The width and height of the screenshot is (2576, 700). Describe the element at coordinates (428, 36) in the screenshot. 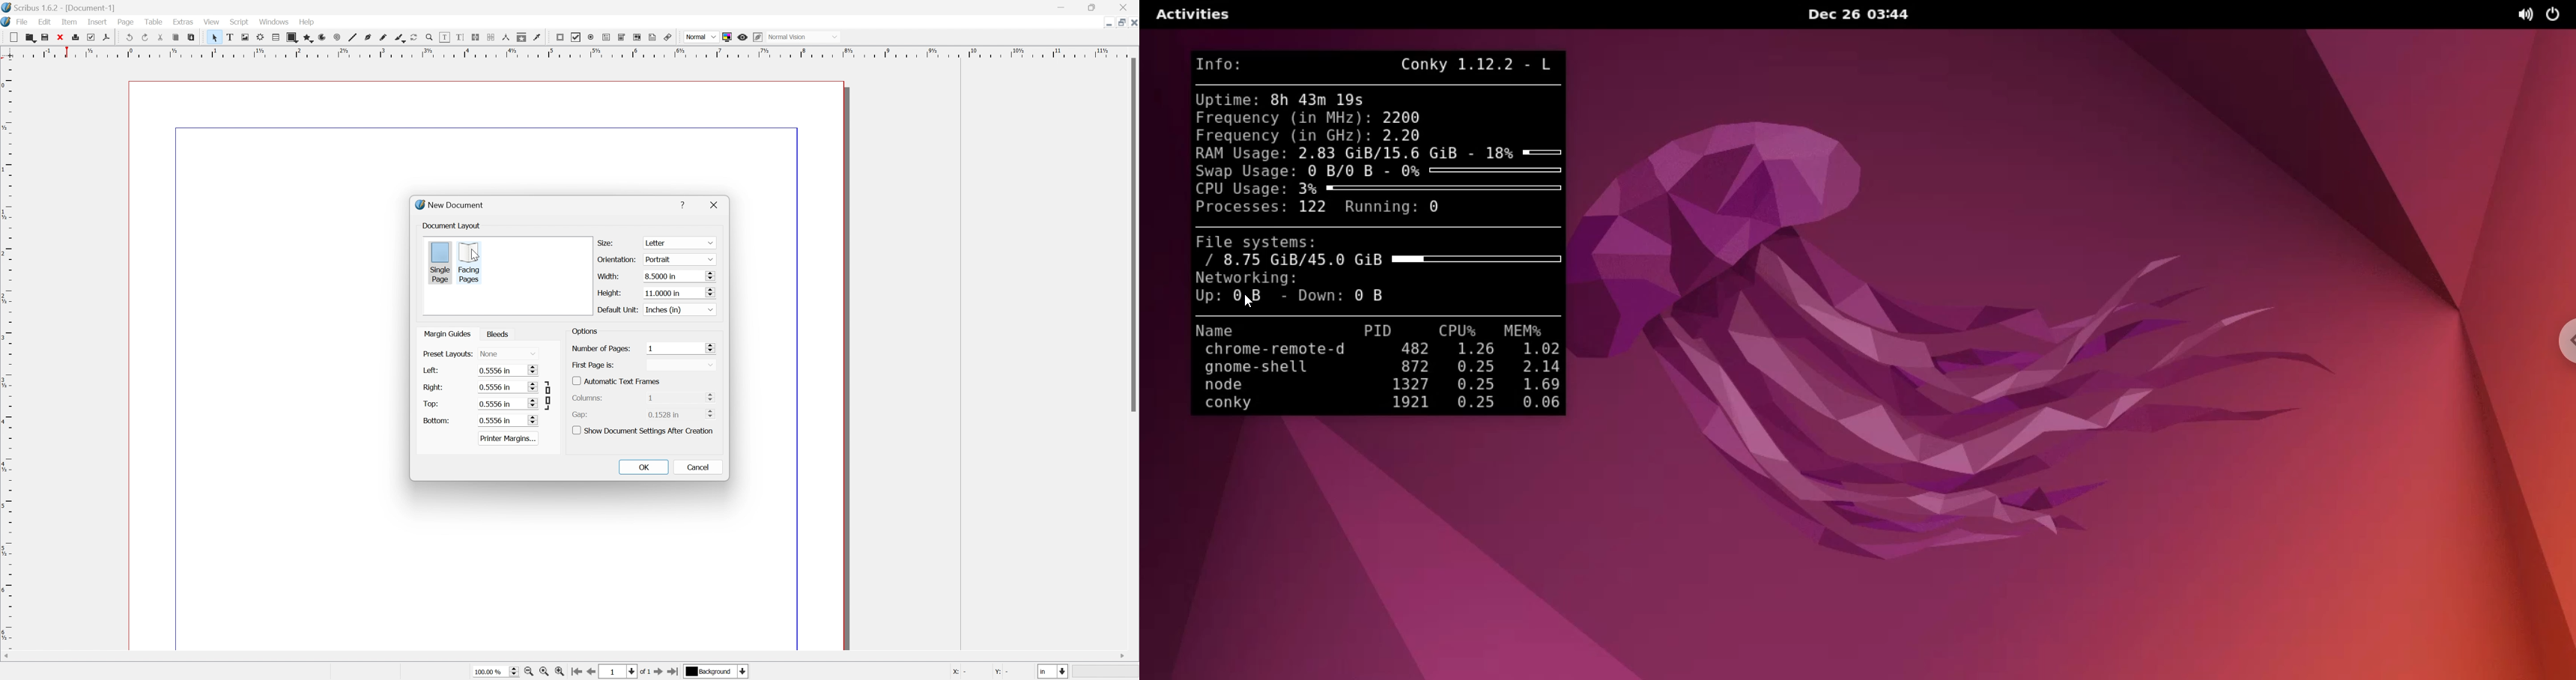

I see `Zoom in or out` at that location.